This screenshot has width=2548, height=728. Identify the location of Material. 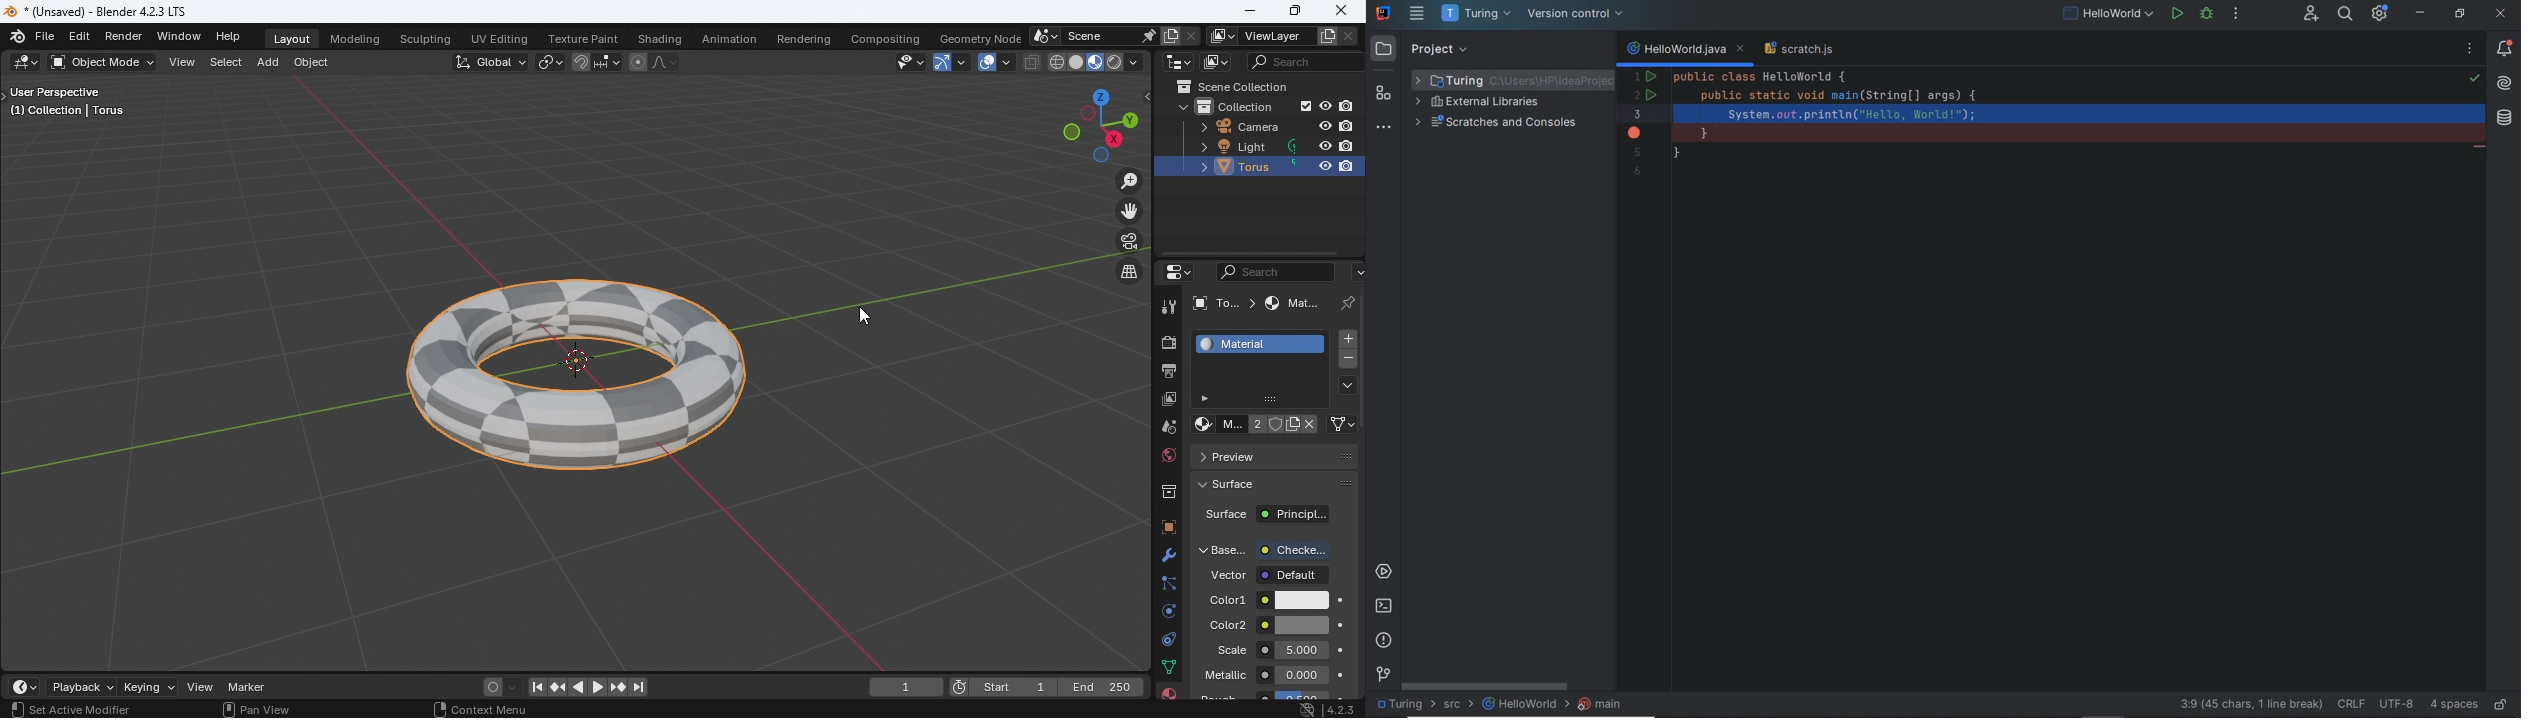
(1172, 690).